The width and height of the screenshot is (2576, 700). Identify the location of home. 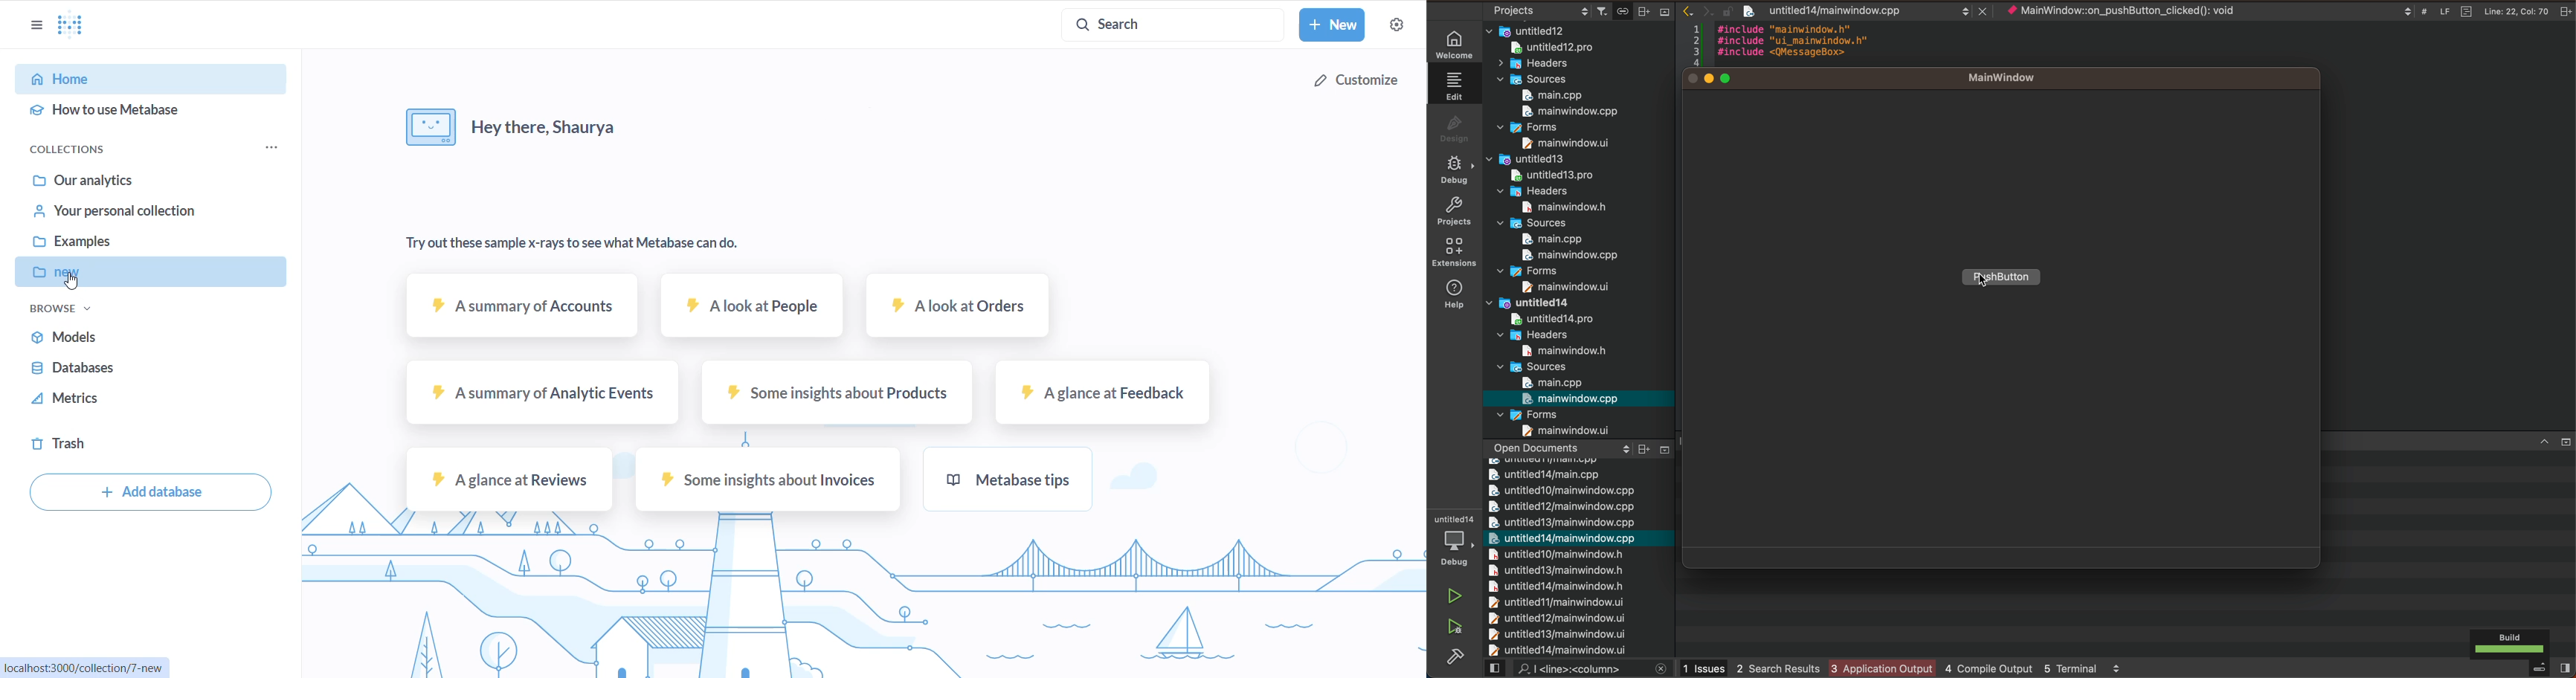
(144, 80).